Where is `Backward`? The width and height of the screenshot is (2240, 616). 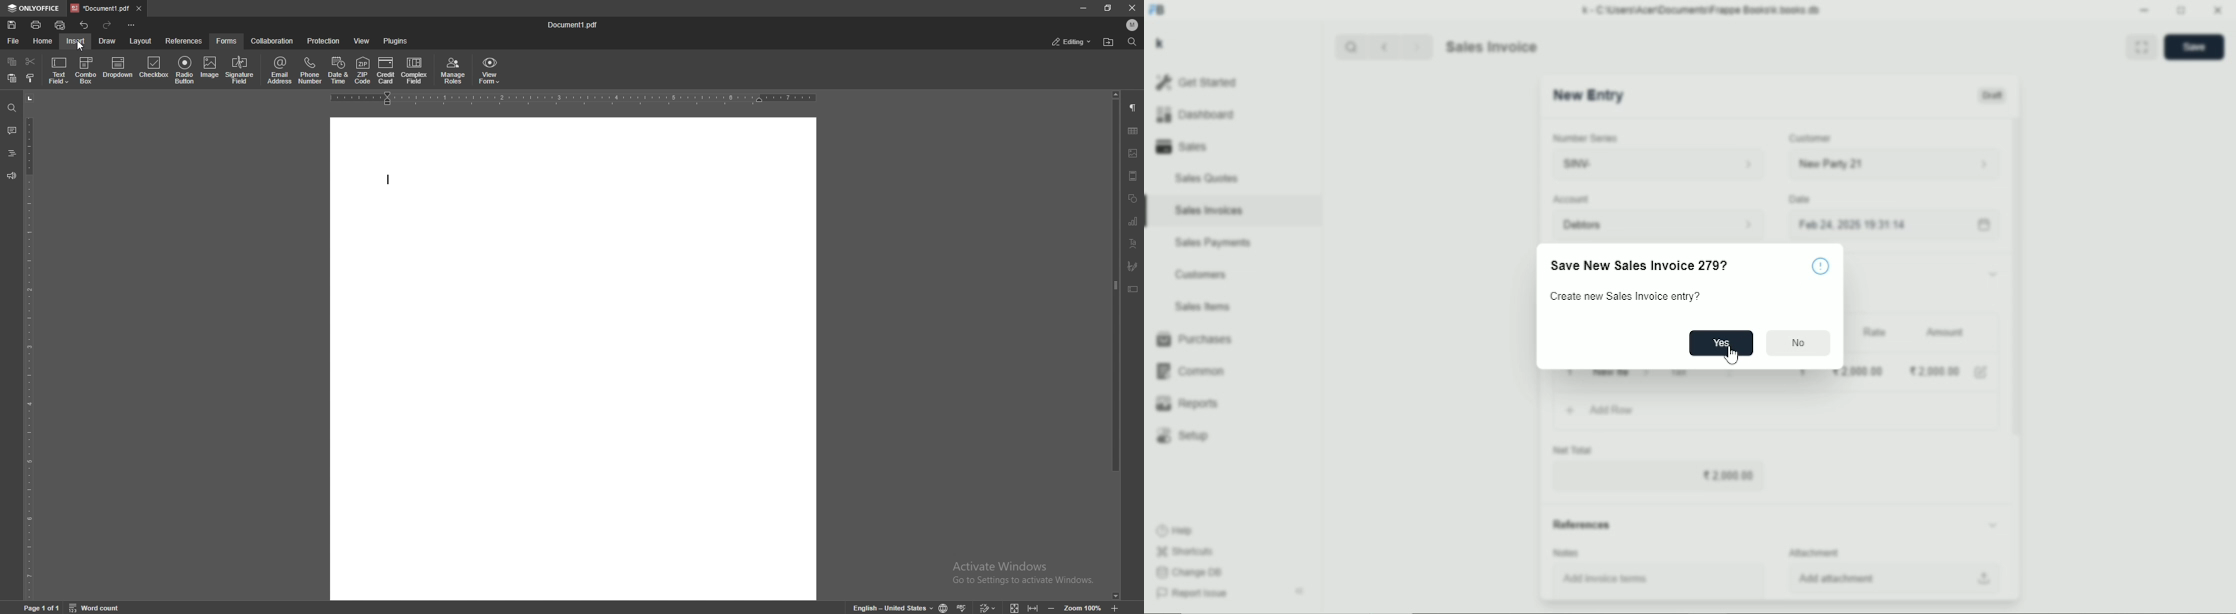 Backward is located at coordinates (1388, 46).